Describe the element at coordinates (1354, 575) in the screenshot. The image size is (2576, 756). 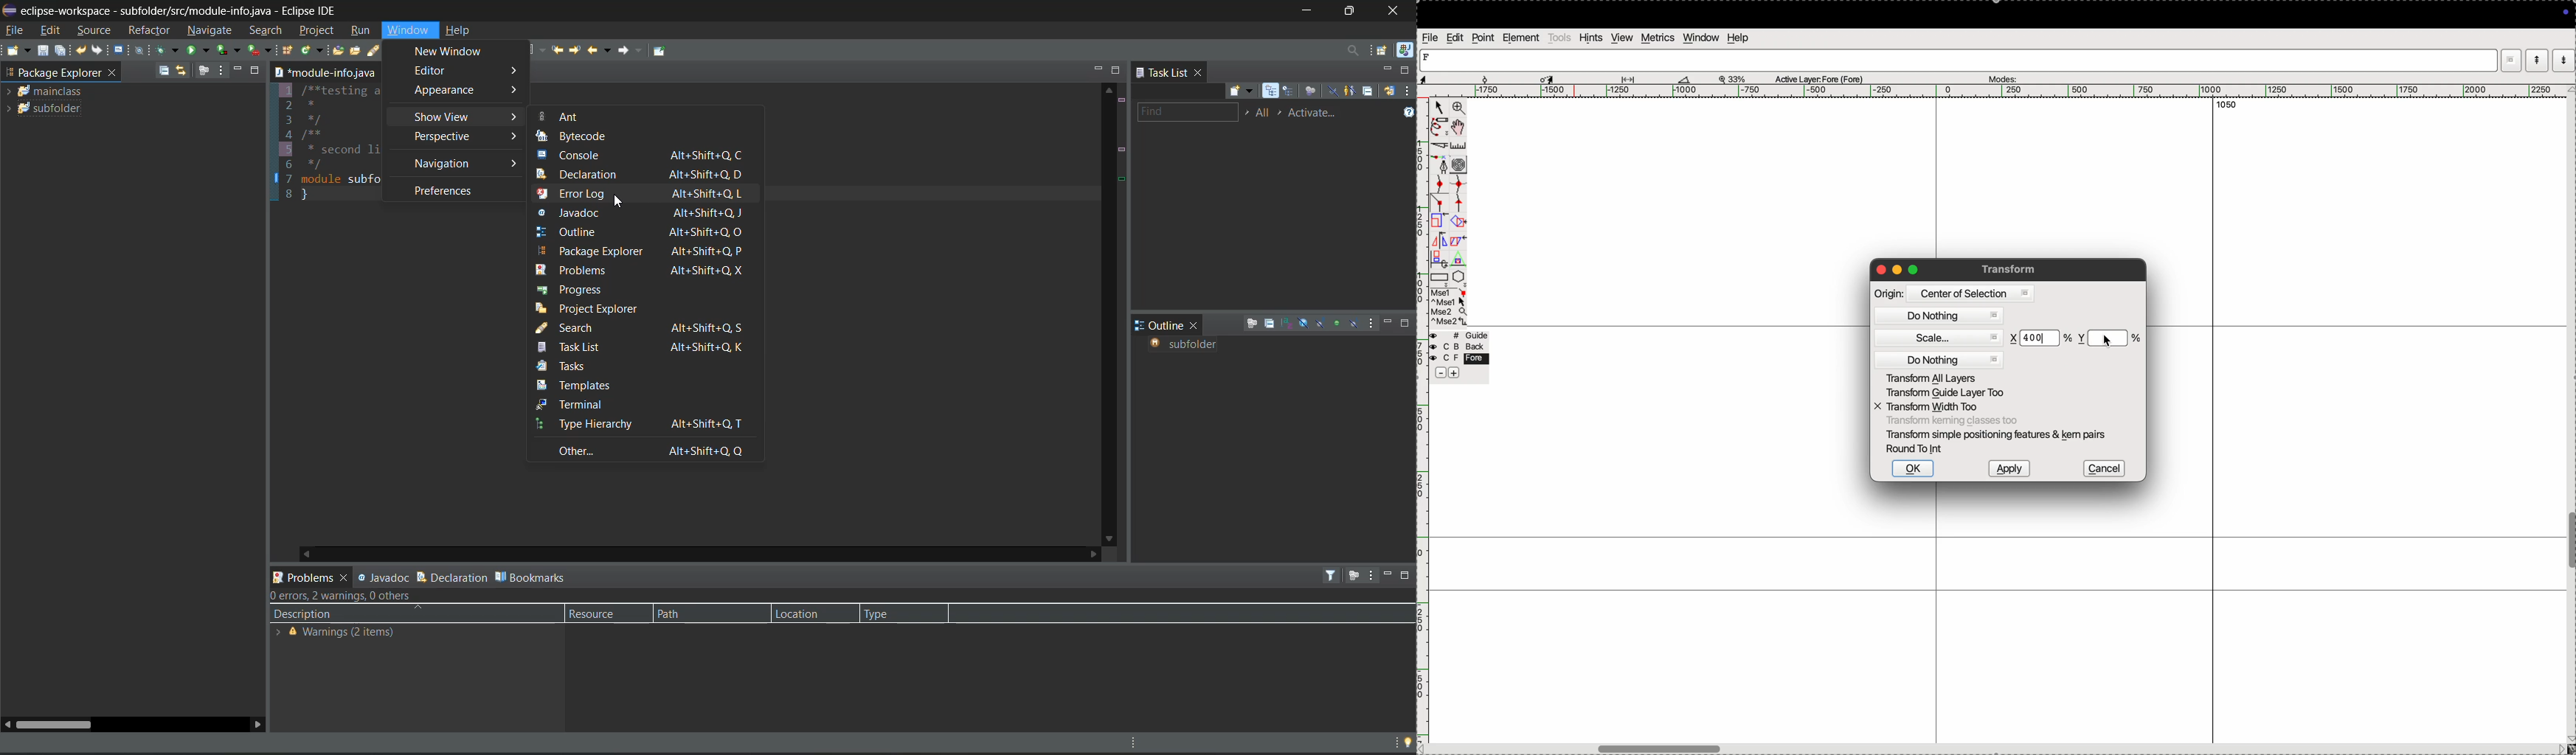
I see `focus on active task` at that location.